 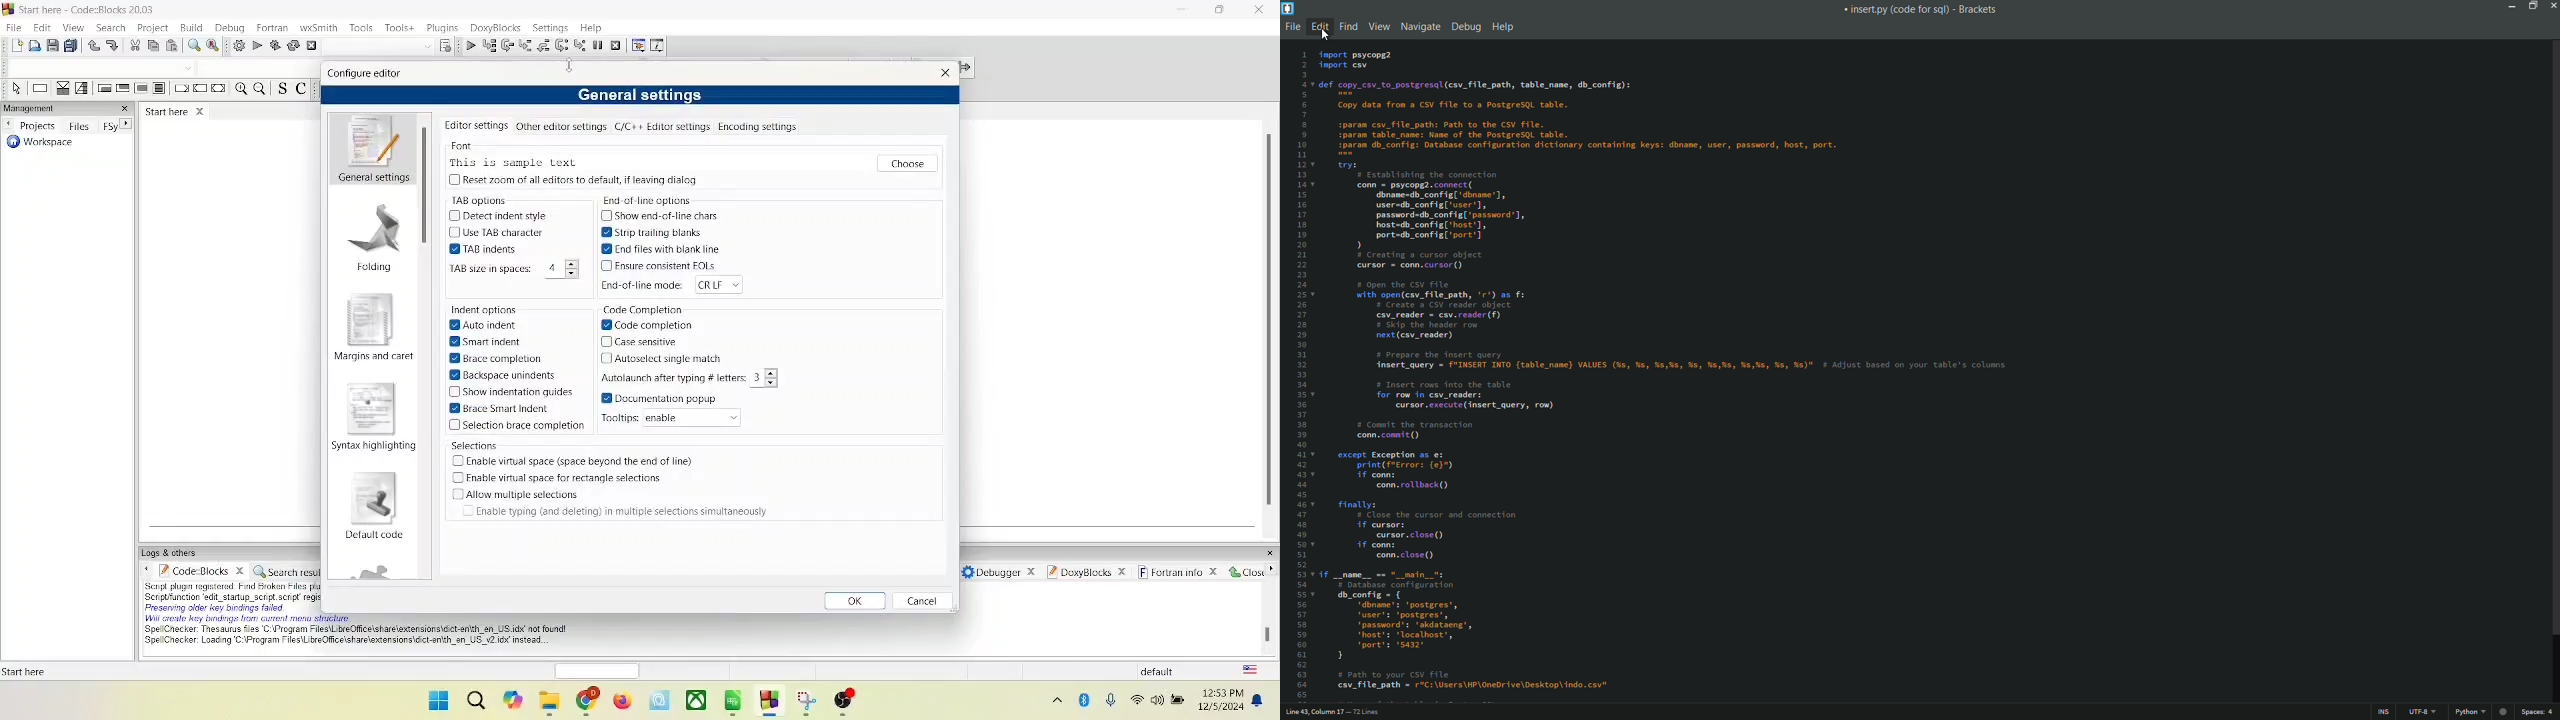 What do you see at coordinates (517, 495) in the screenshot?
I see `multiple selection` at bounding box center [517, 495].